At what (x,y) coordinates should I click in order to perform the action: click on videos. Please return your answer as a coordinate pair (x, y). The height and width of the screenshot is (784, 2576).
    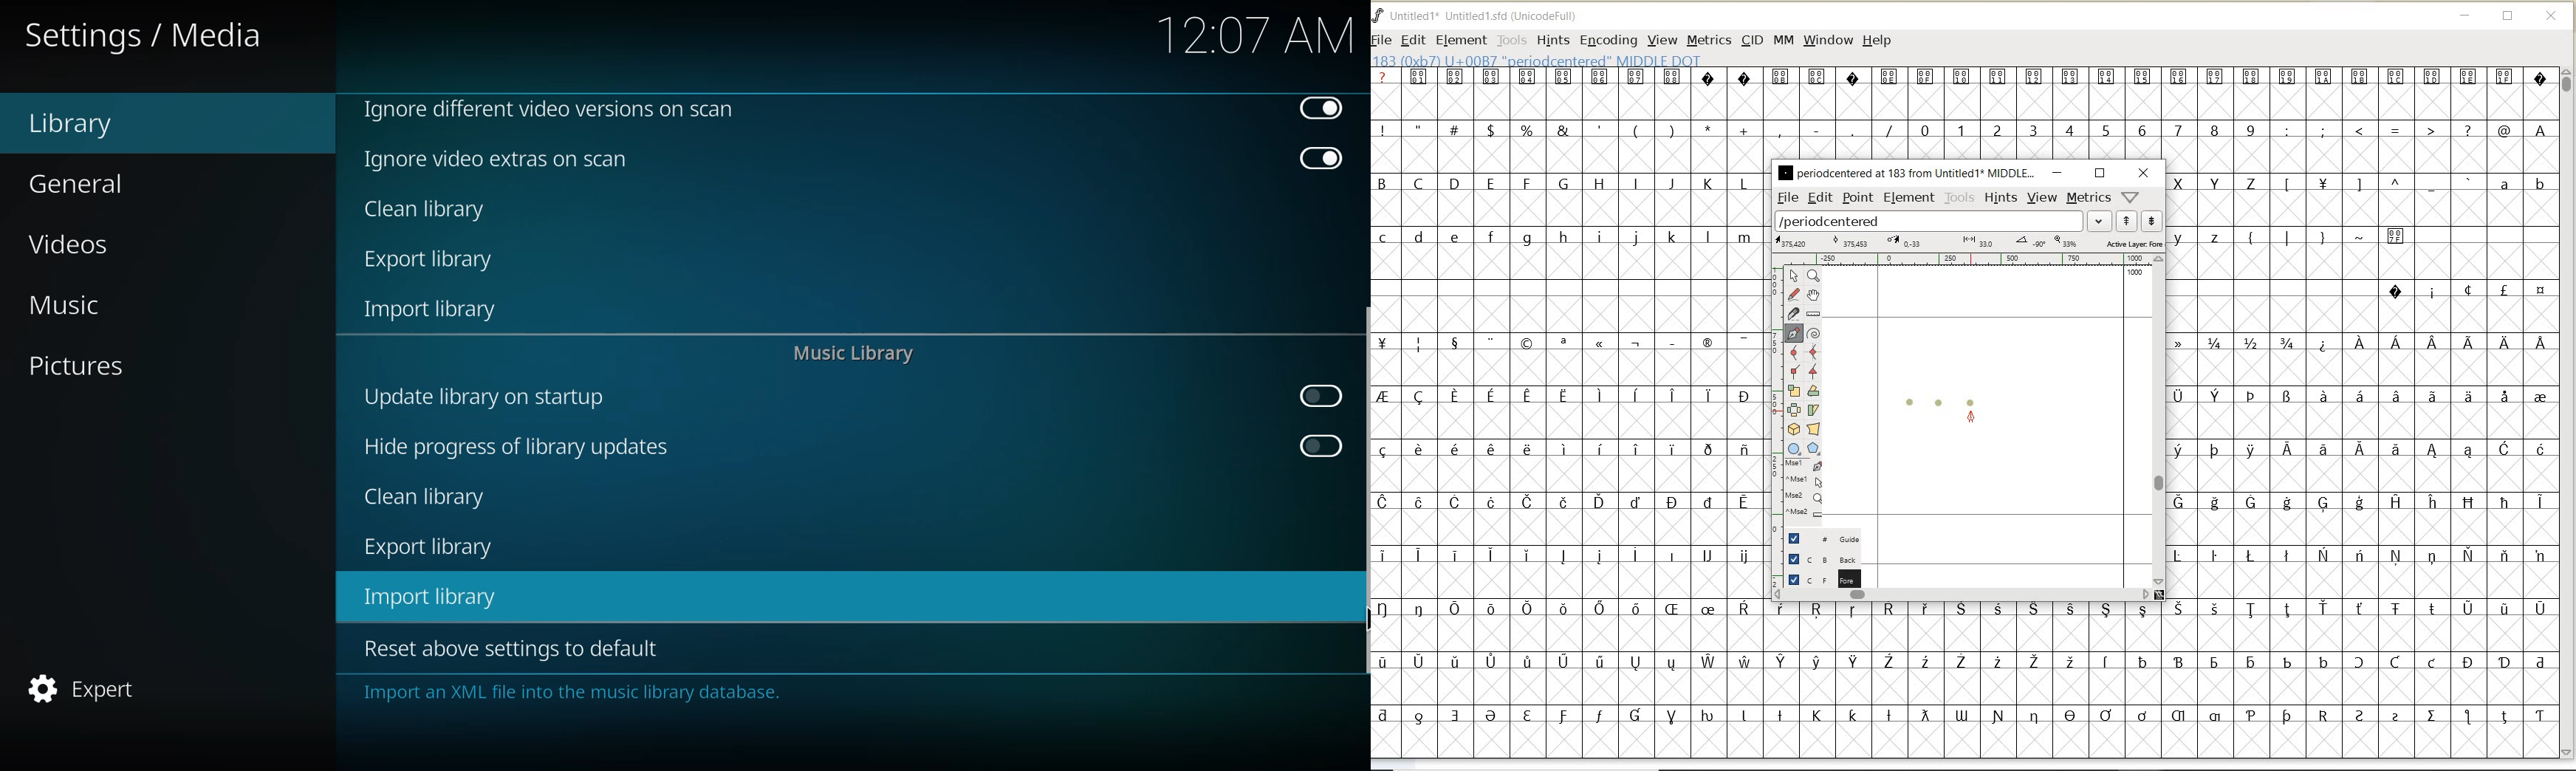
    Looking at the image, I should click on (71, 247).